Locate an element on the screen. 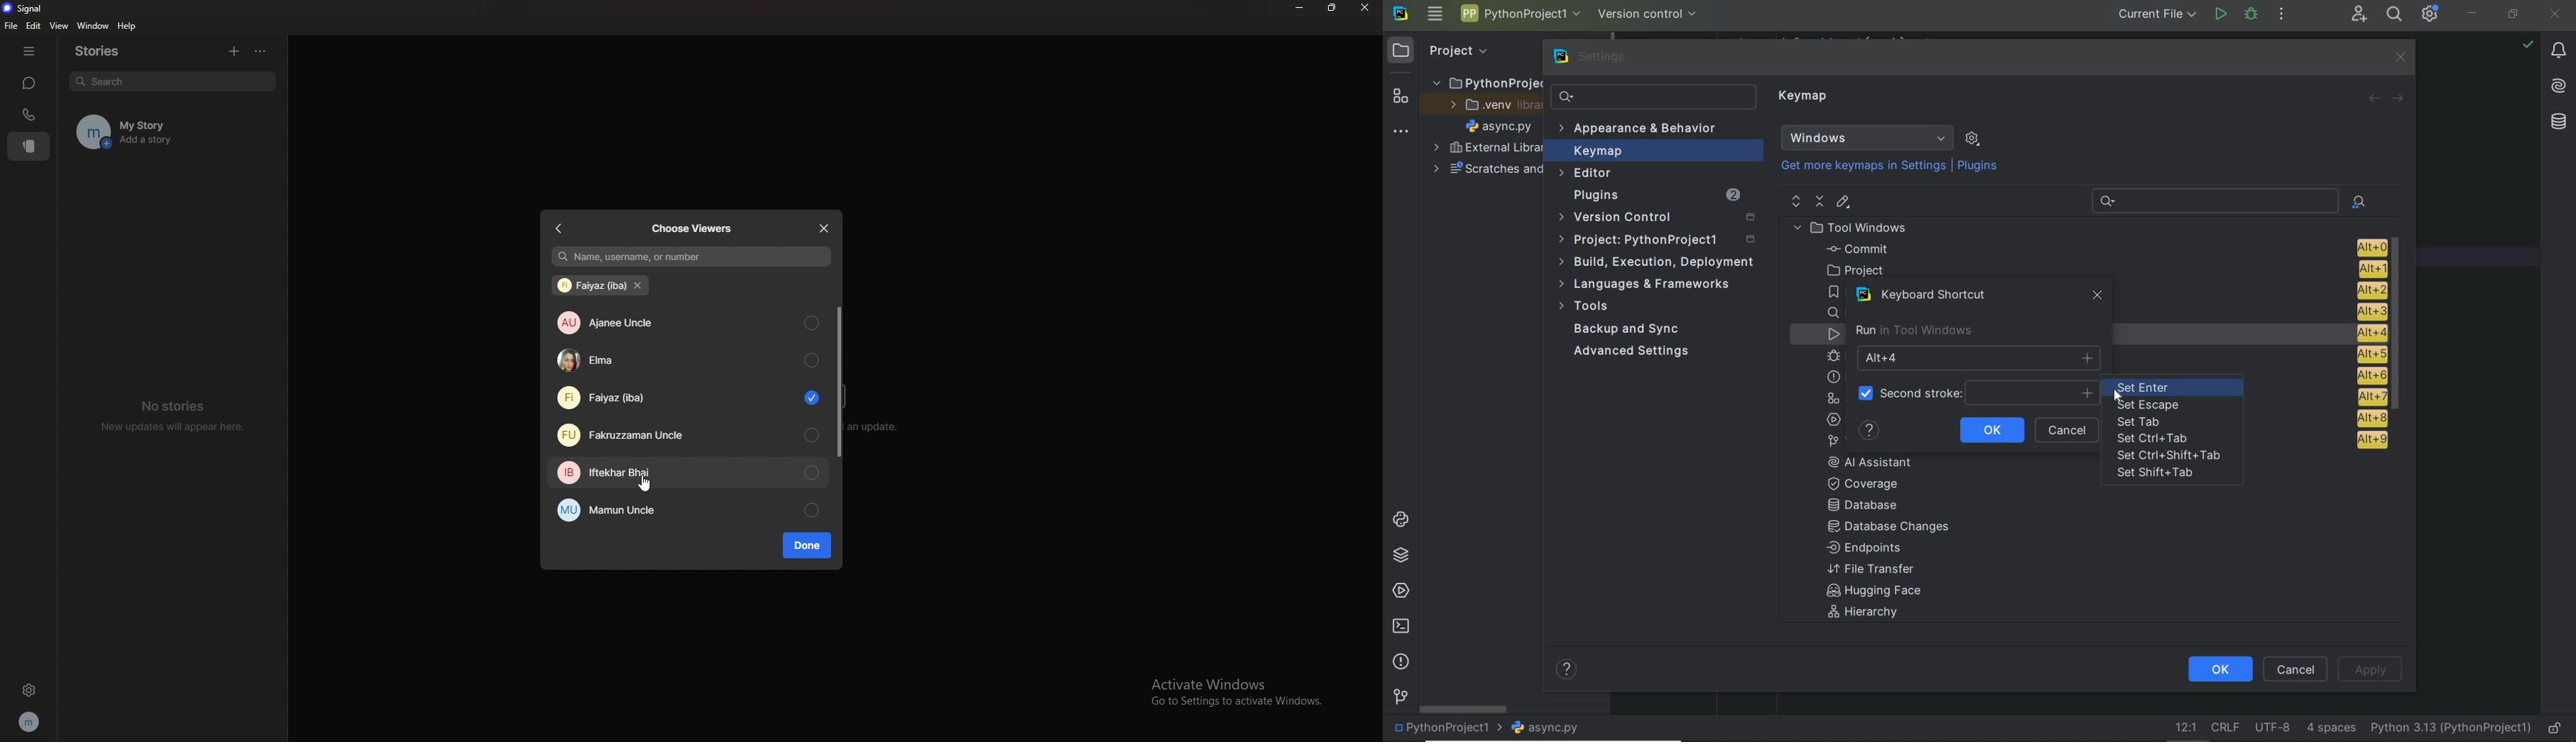 This screenshot has width=2576, height=756. show scheme actions is located at coordinates (1972, 138).